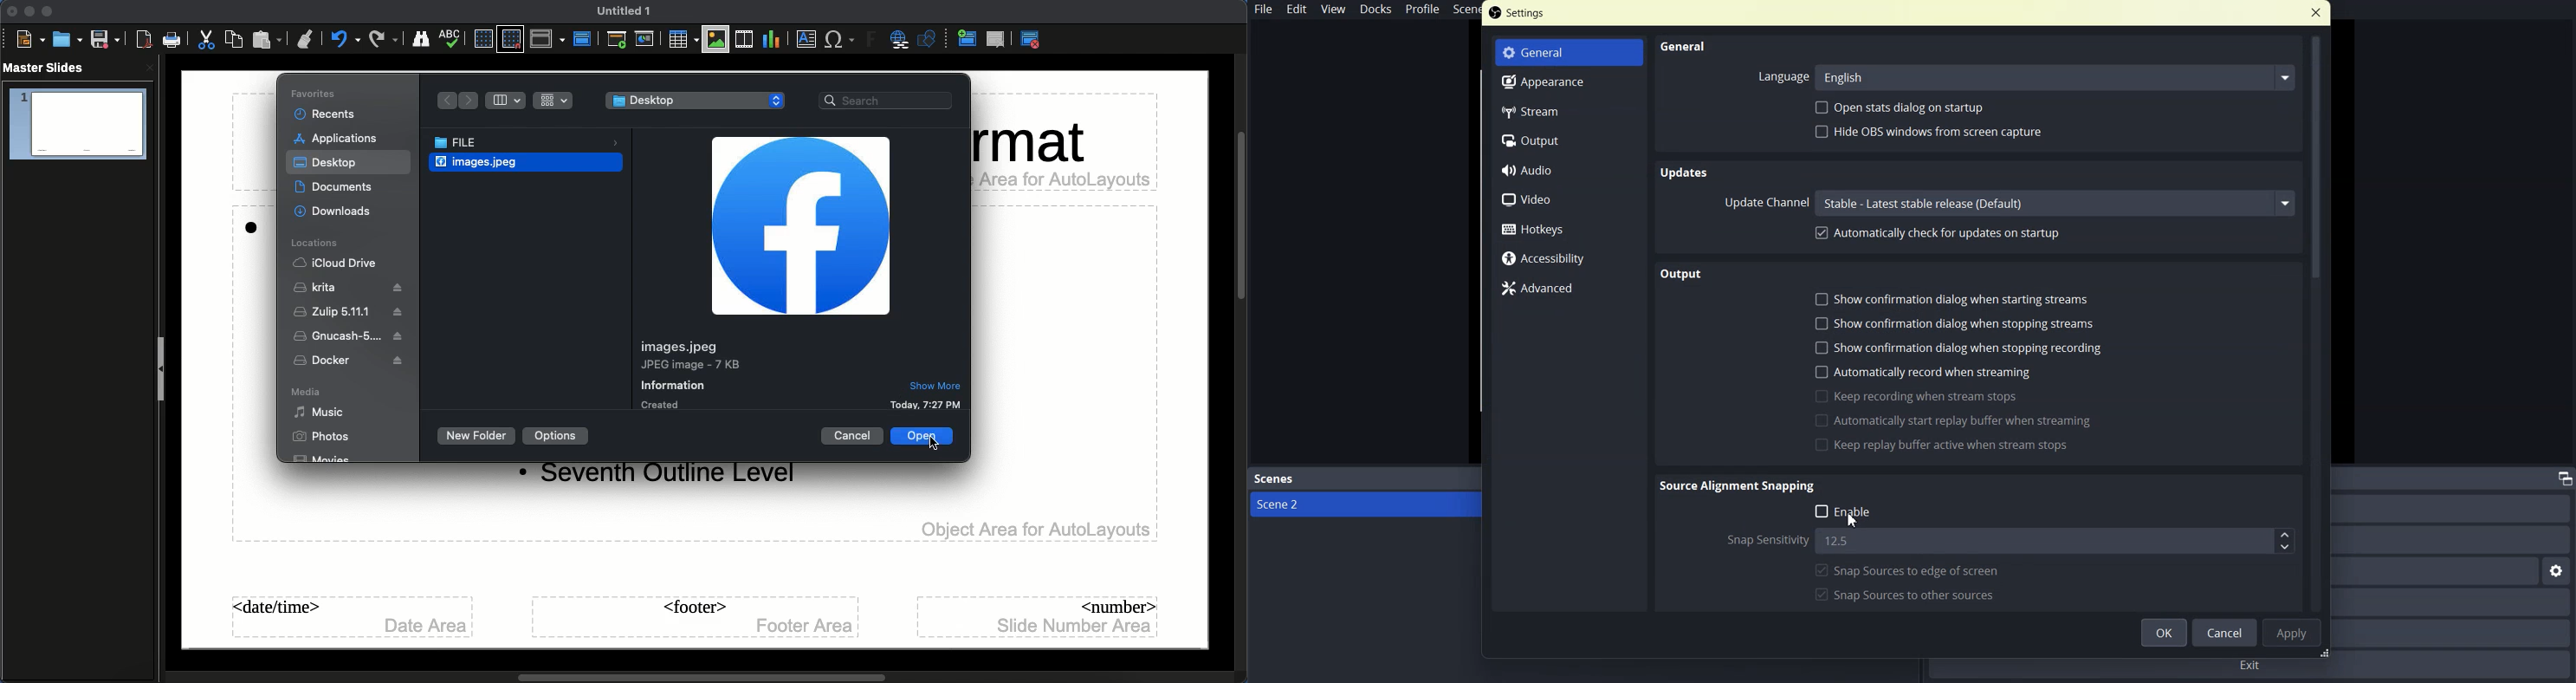 The height and width of the screenshot is (700, 2576). I want to click on Hotkeys, so click(1569, 227).